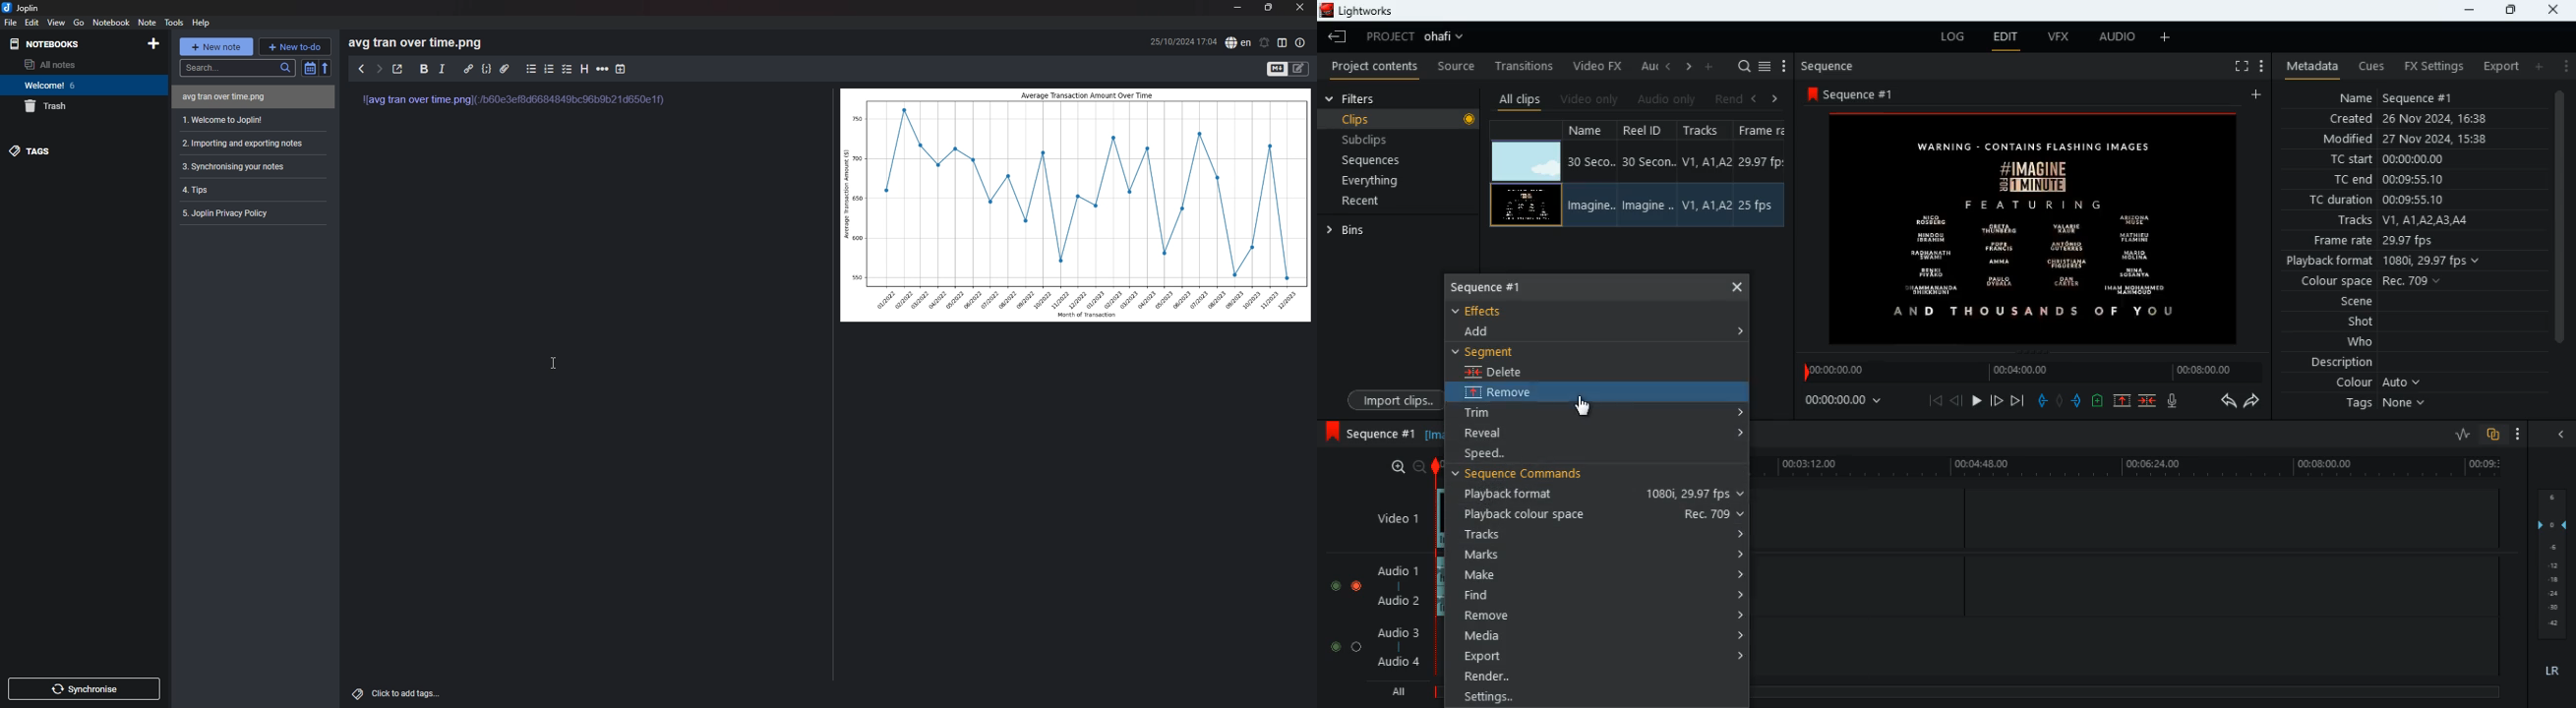 The image size is (2576, 728). What do you see at coordinates (1709, 66) in the screenshot?
I see `more` at bounding box center [1709, 66].